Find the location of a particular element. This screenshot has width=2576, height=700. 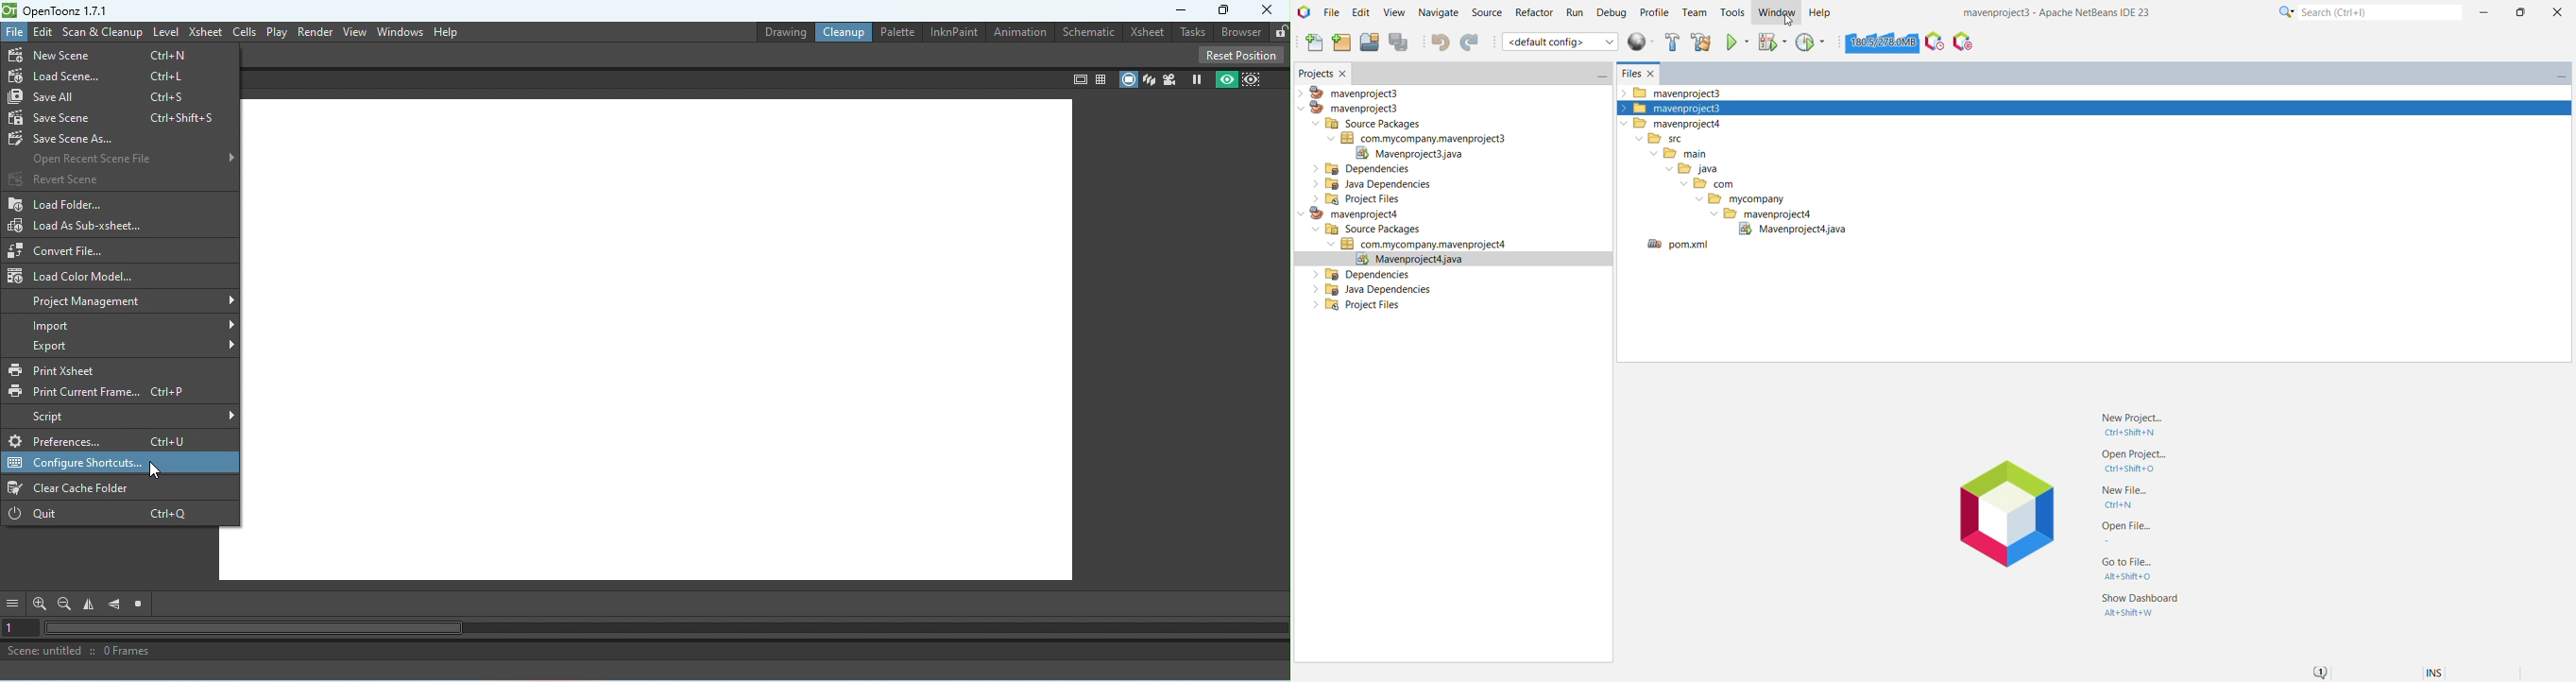

Zoom out is located at coordinates (64, 604).